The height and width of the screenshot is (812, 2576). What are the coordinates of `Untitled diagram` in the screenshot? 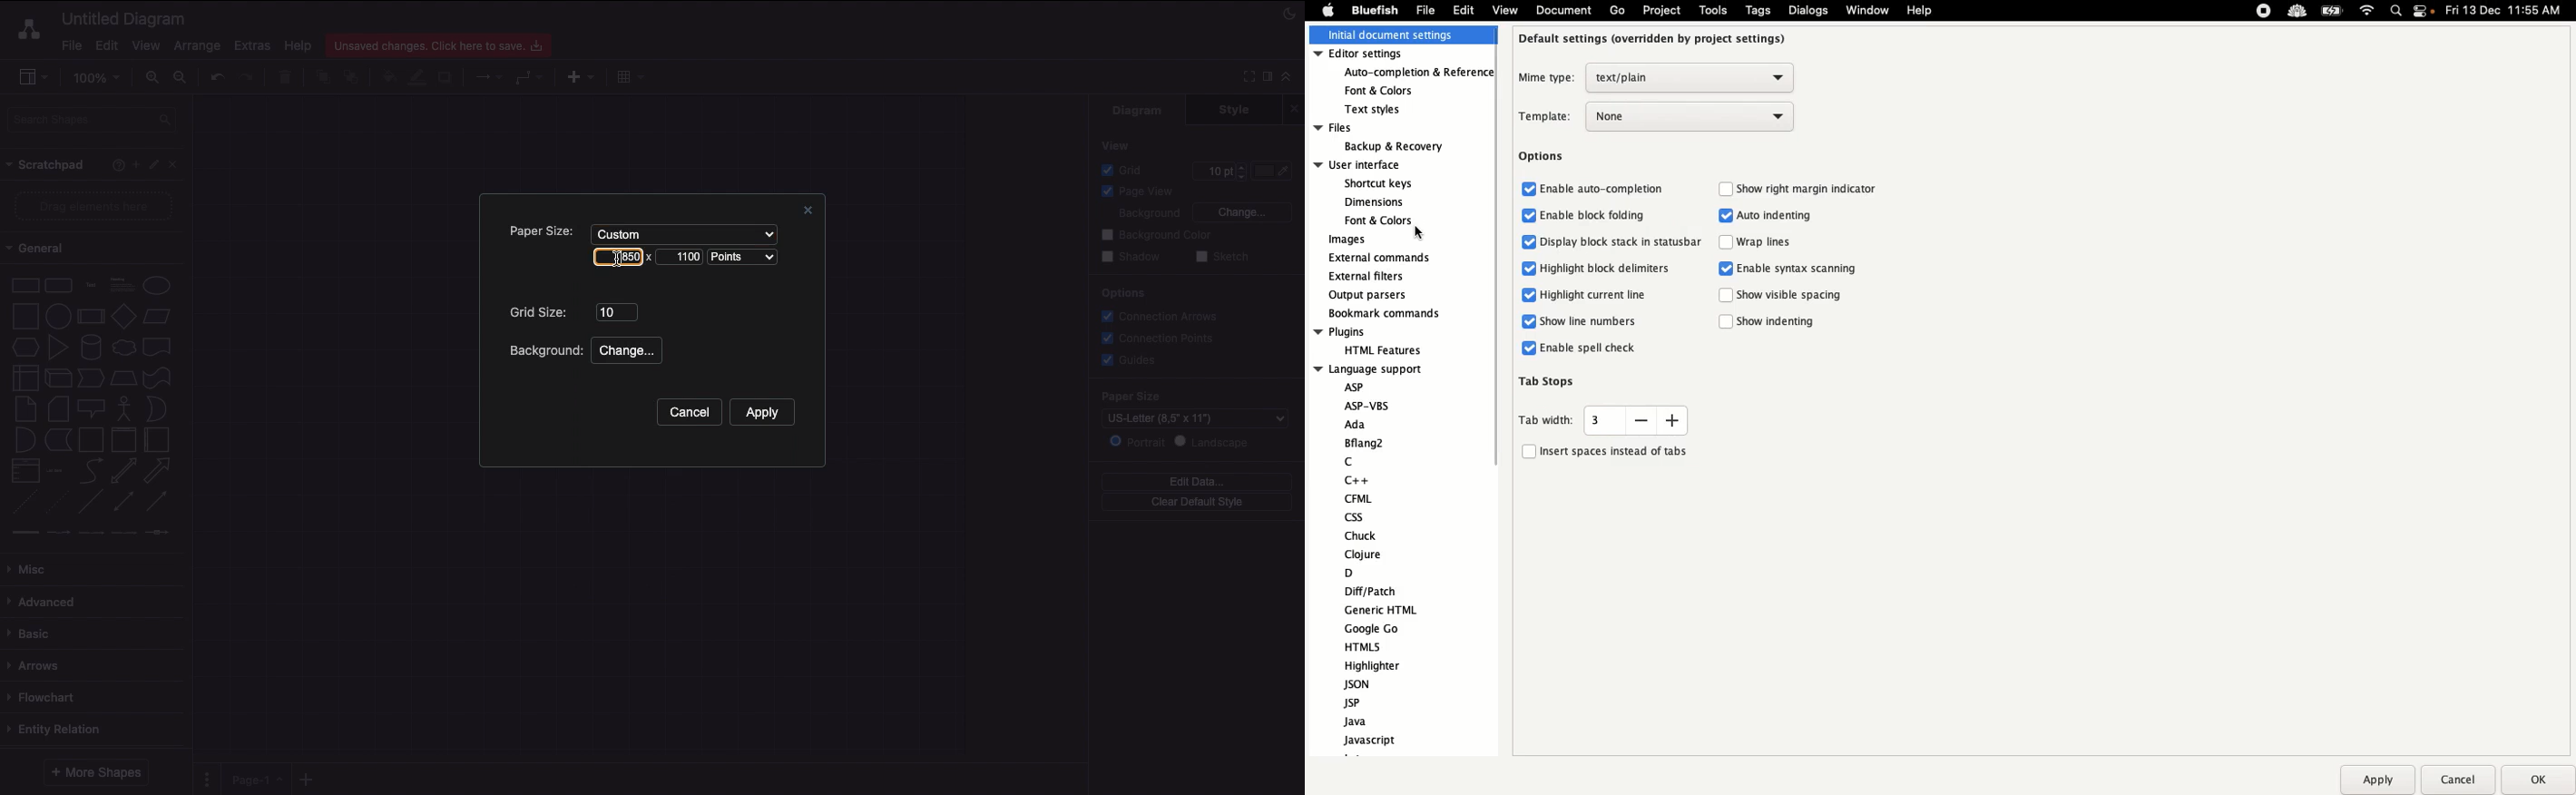 It's located at (124, 18).